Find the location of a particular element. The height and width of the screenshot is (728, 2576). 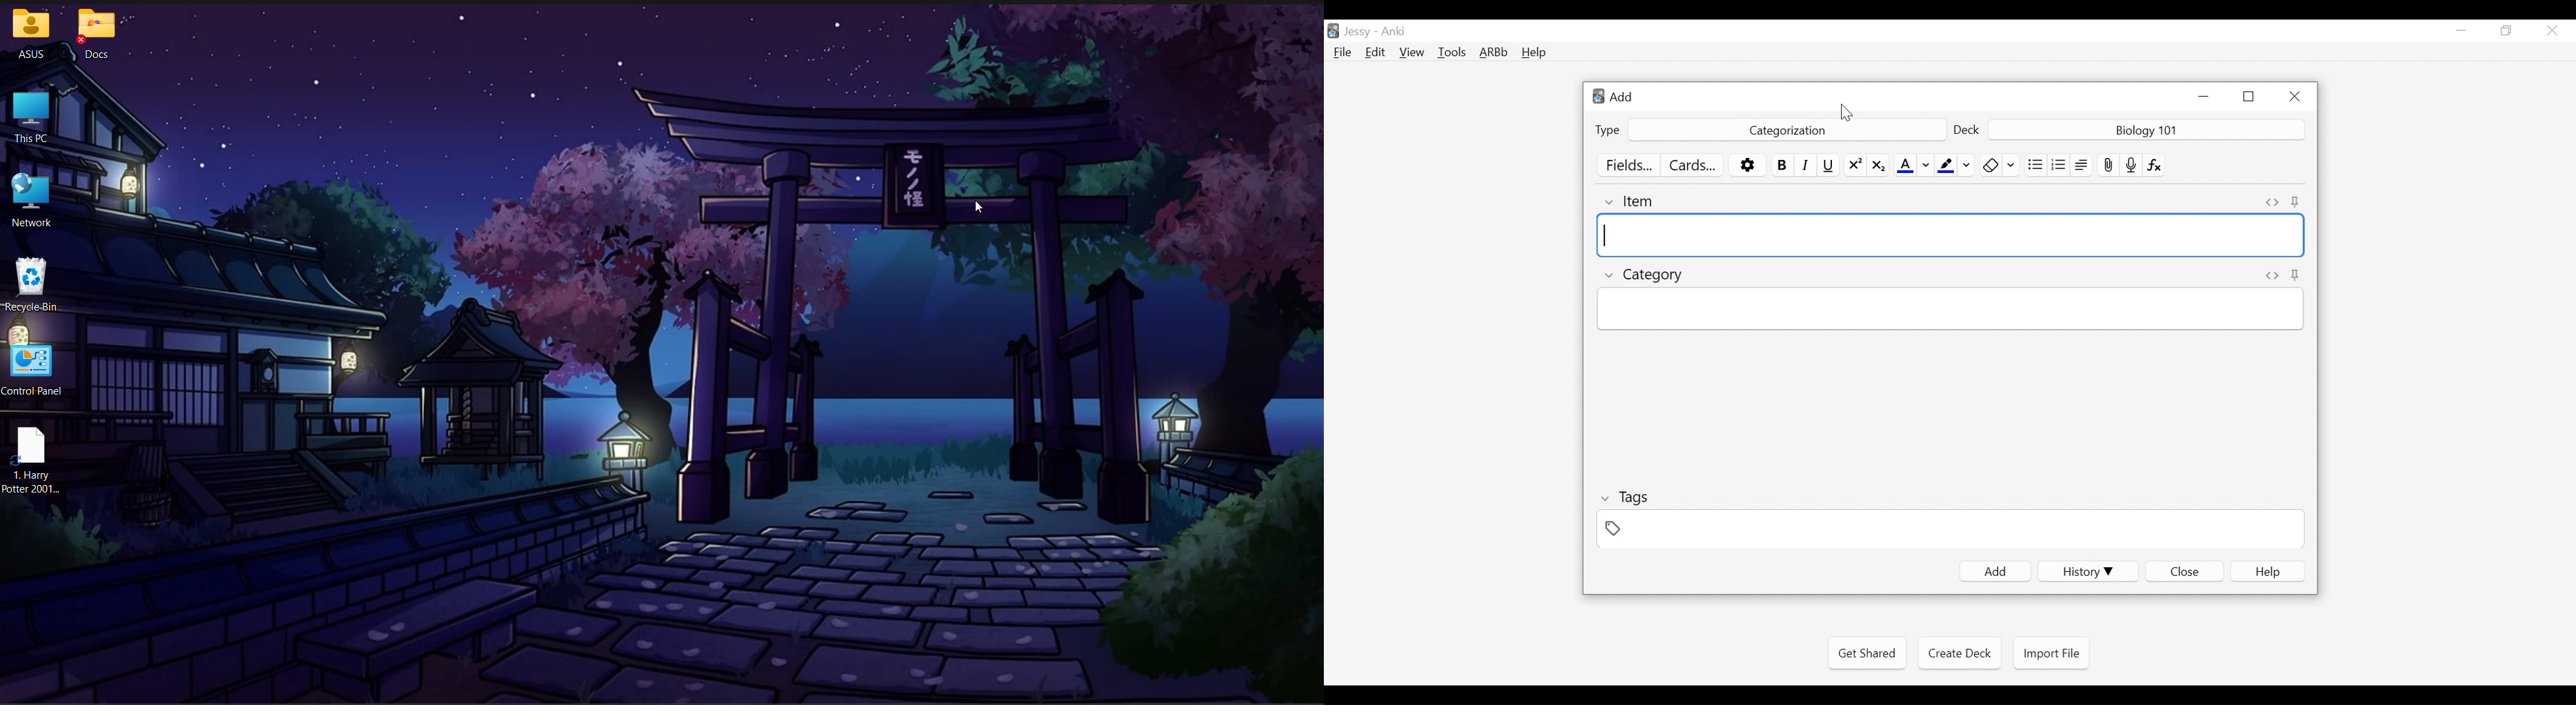

Remove Formatting is located at coordinates (2000, 165).